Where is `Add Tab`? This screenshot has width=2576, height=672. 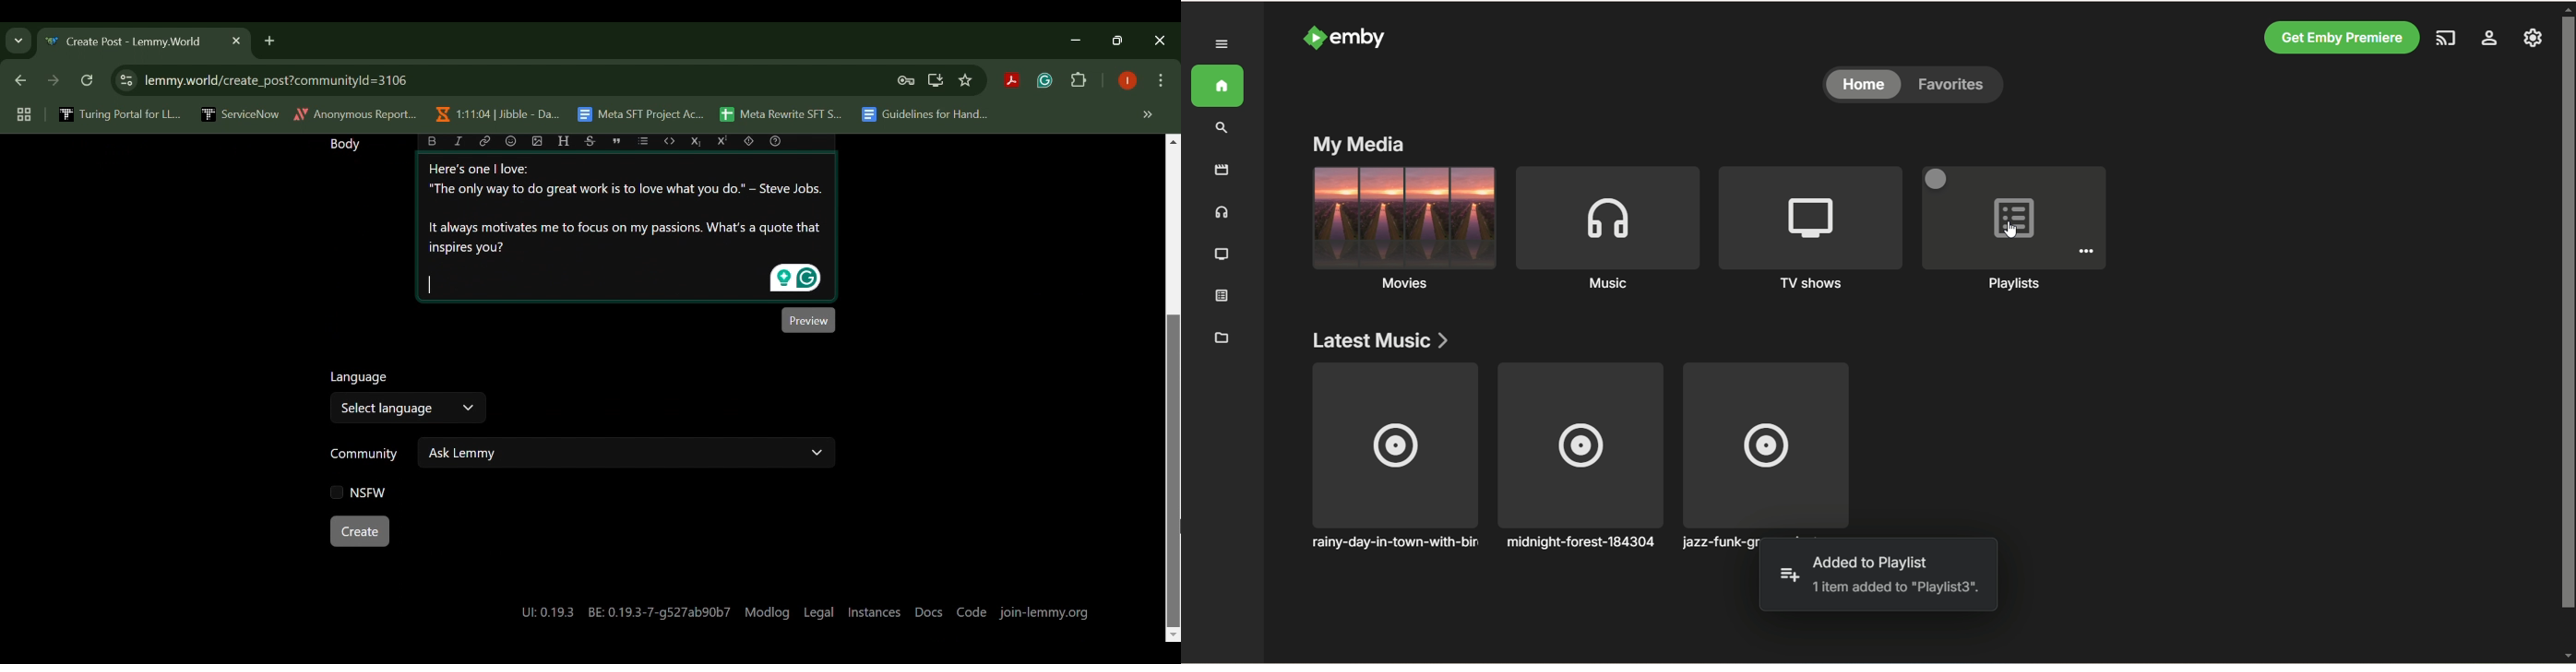 Add Tab is located at coordinates (268, 40).